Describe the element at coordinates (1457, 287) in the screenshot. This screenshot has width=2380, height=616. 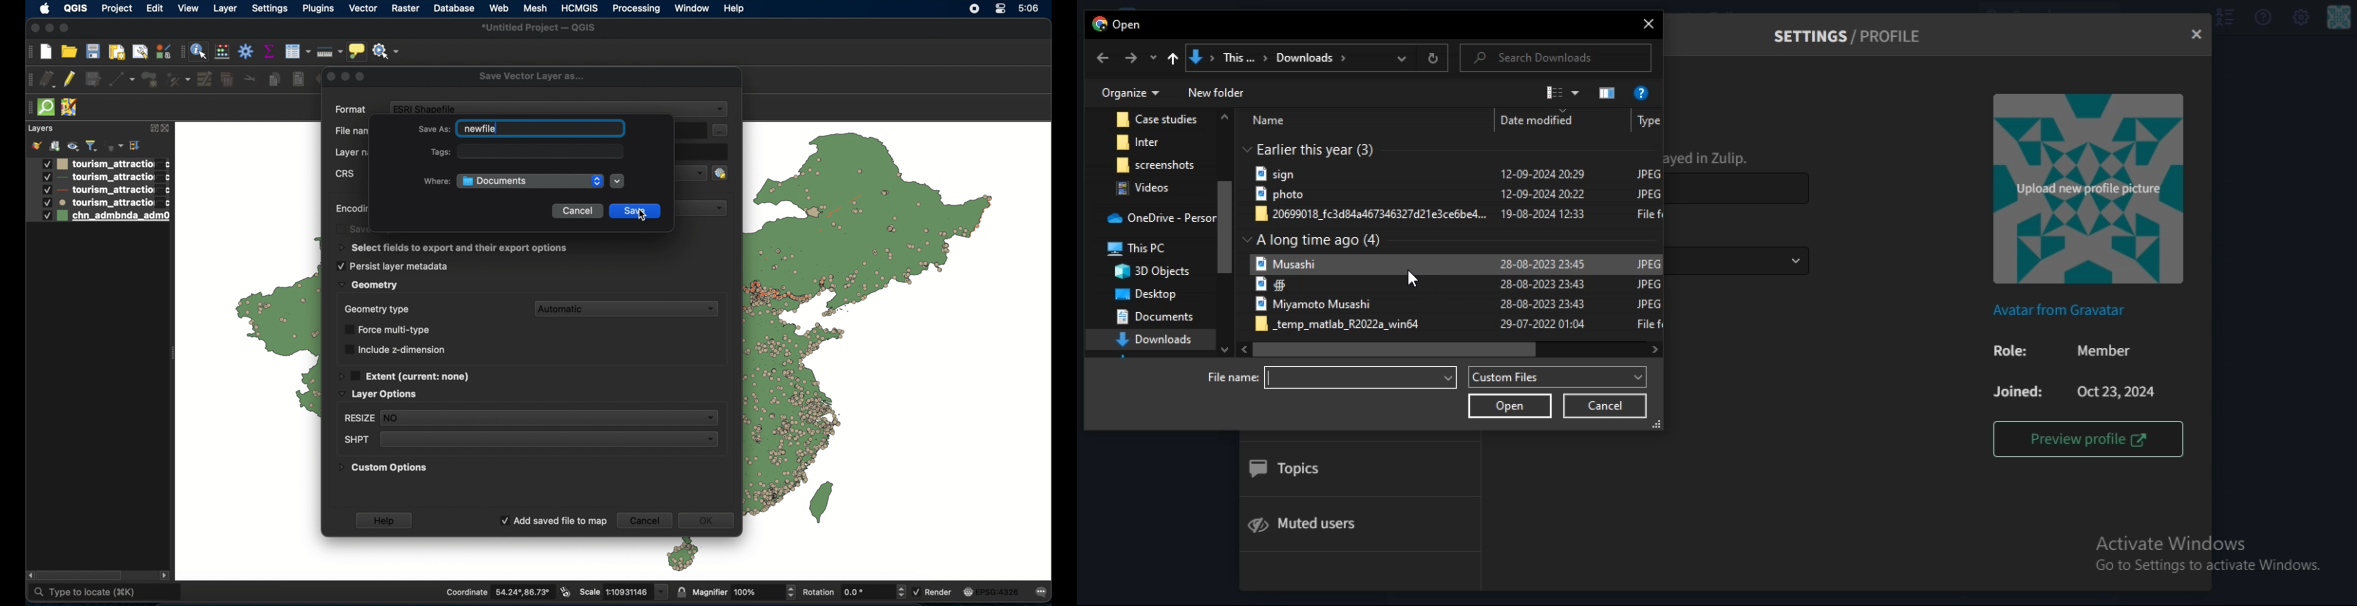
I see `file` at that location.